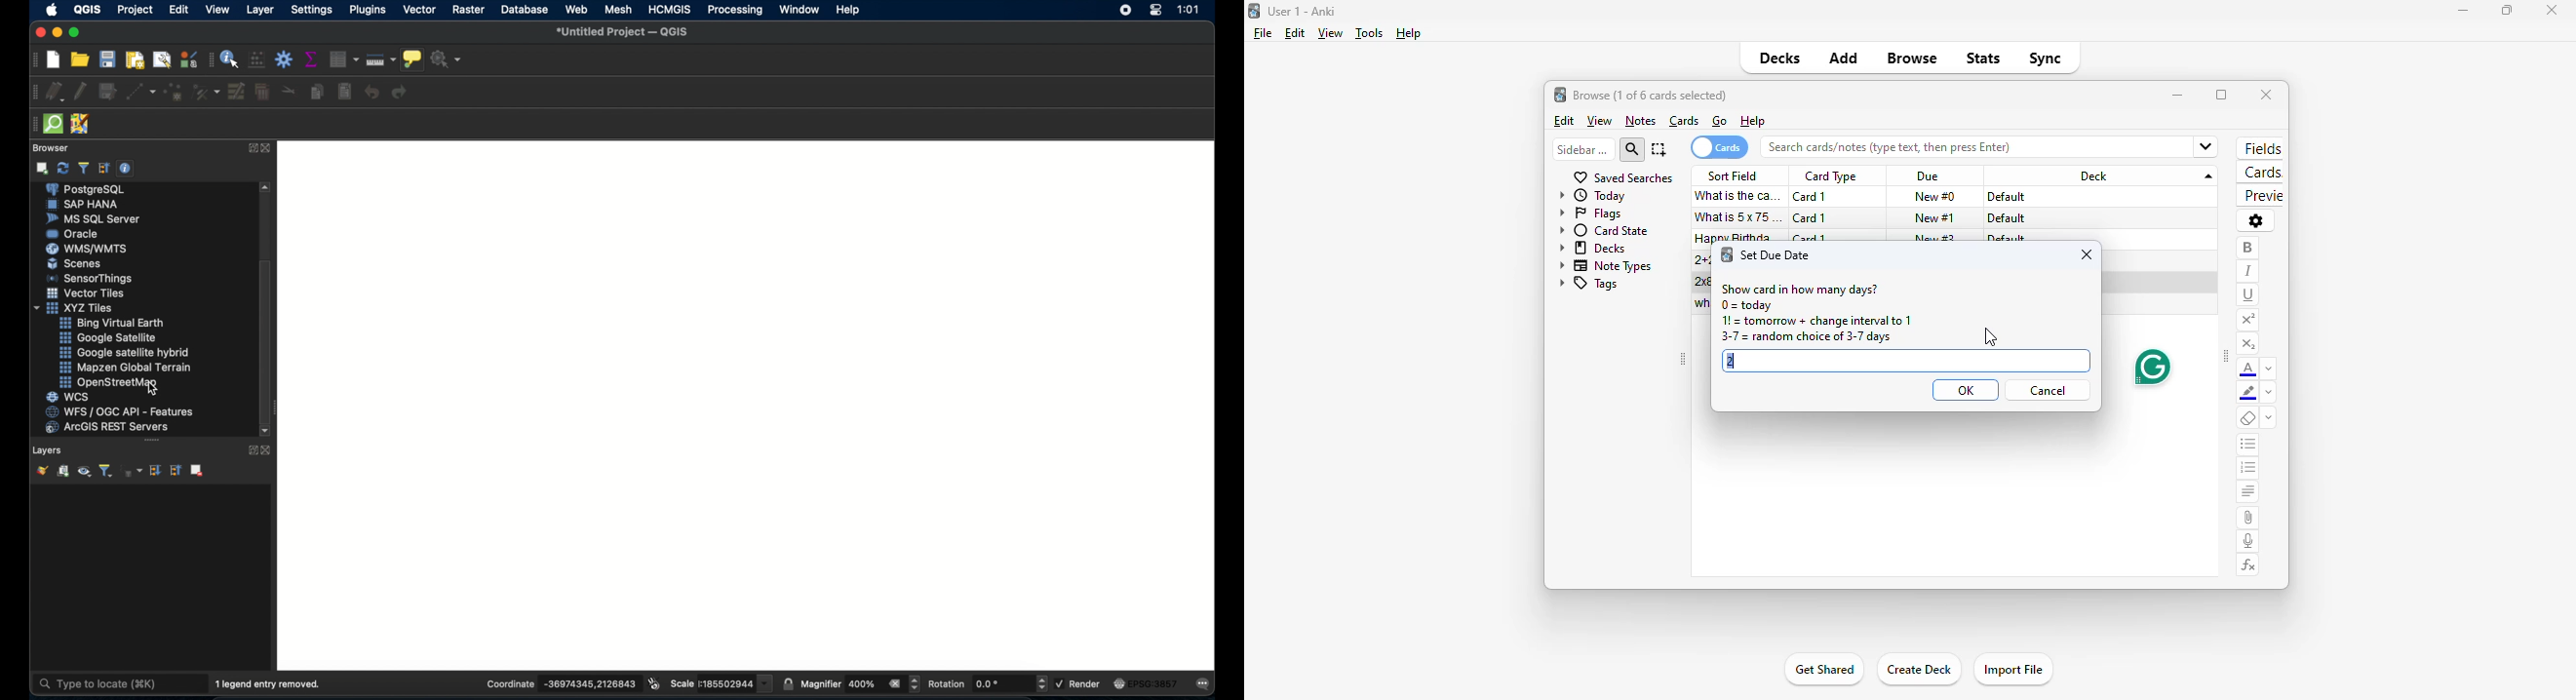 This screenshot has width=2576, height=700. What do you see at coordinates (1776, 254) in the screenshot?
I see `set due date` at bounding box center [1776, 254].